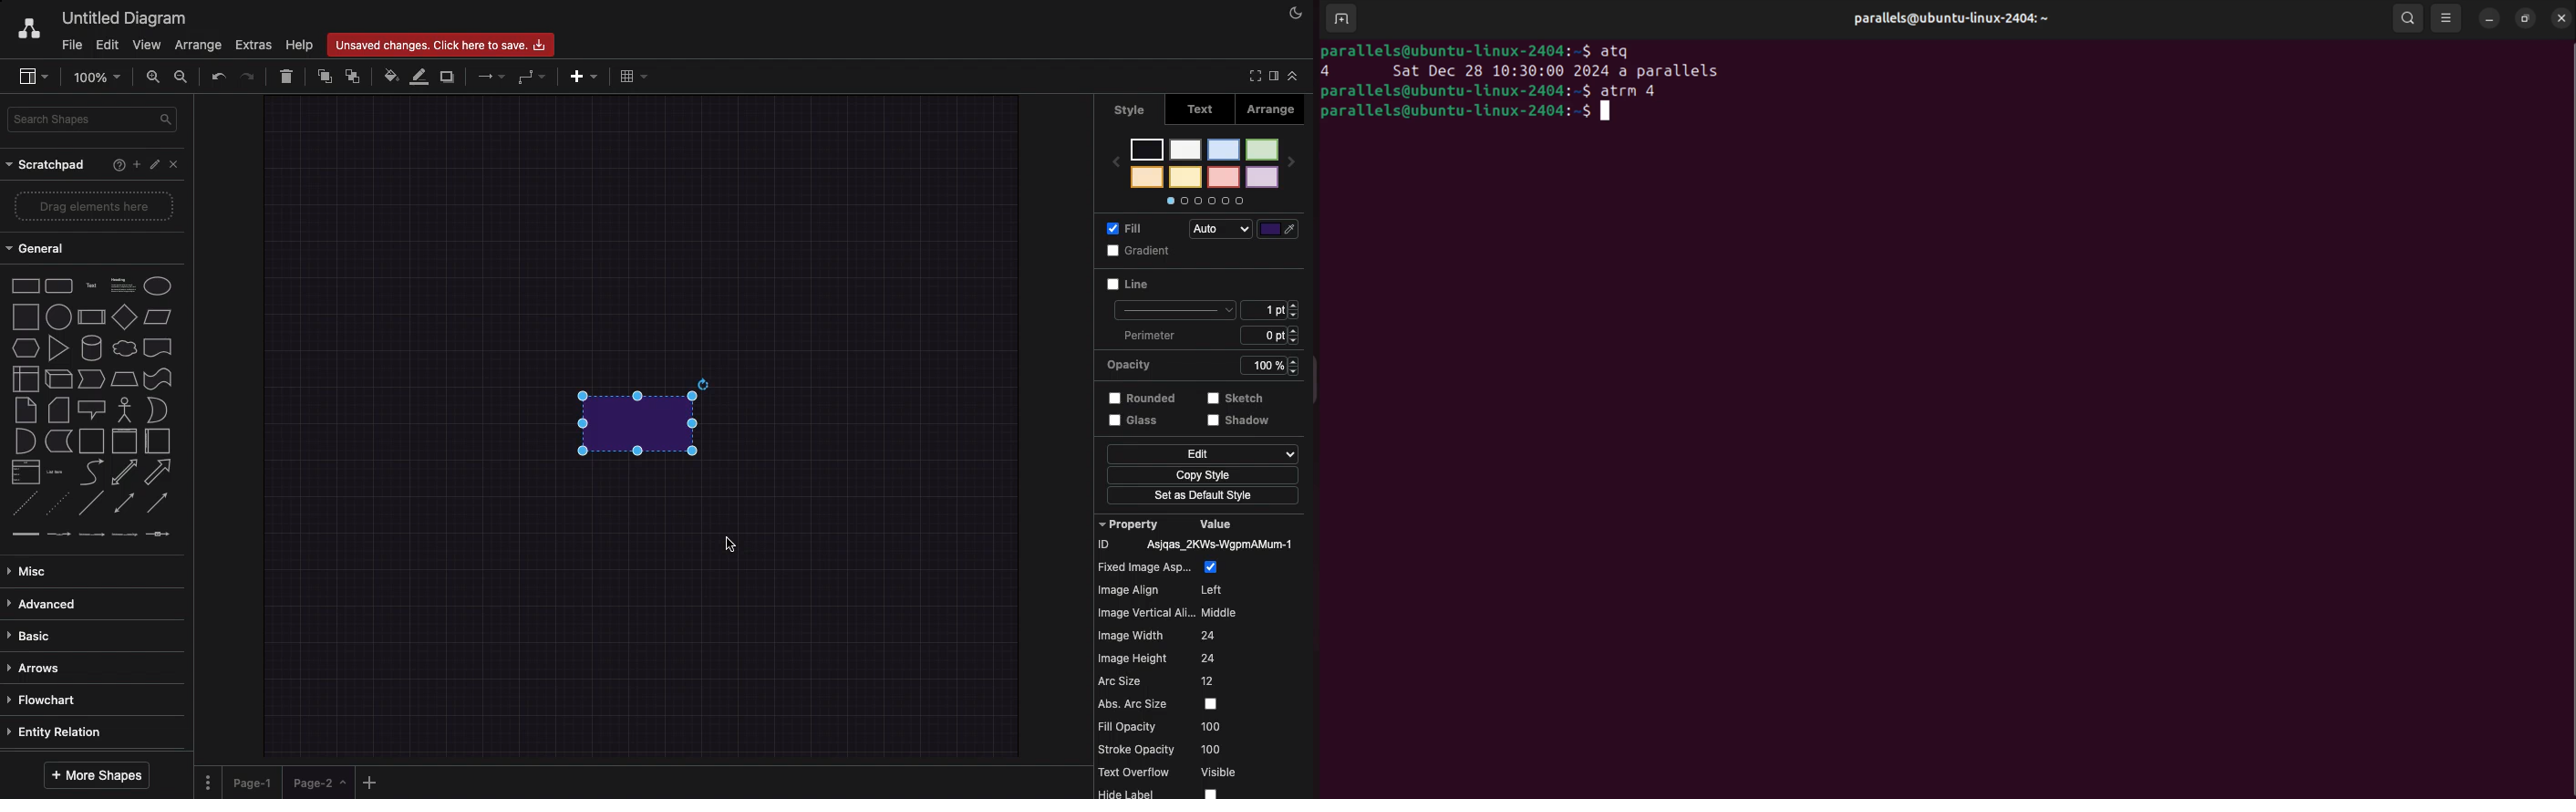 The image size is (2576, 812). I want to click on Untitled diagram , so click(126, 16).